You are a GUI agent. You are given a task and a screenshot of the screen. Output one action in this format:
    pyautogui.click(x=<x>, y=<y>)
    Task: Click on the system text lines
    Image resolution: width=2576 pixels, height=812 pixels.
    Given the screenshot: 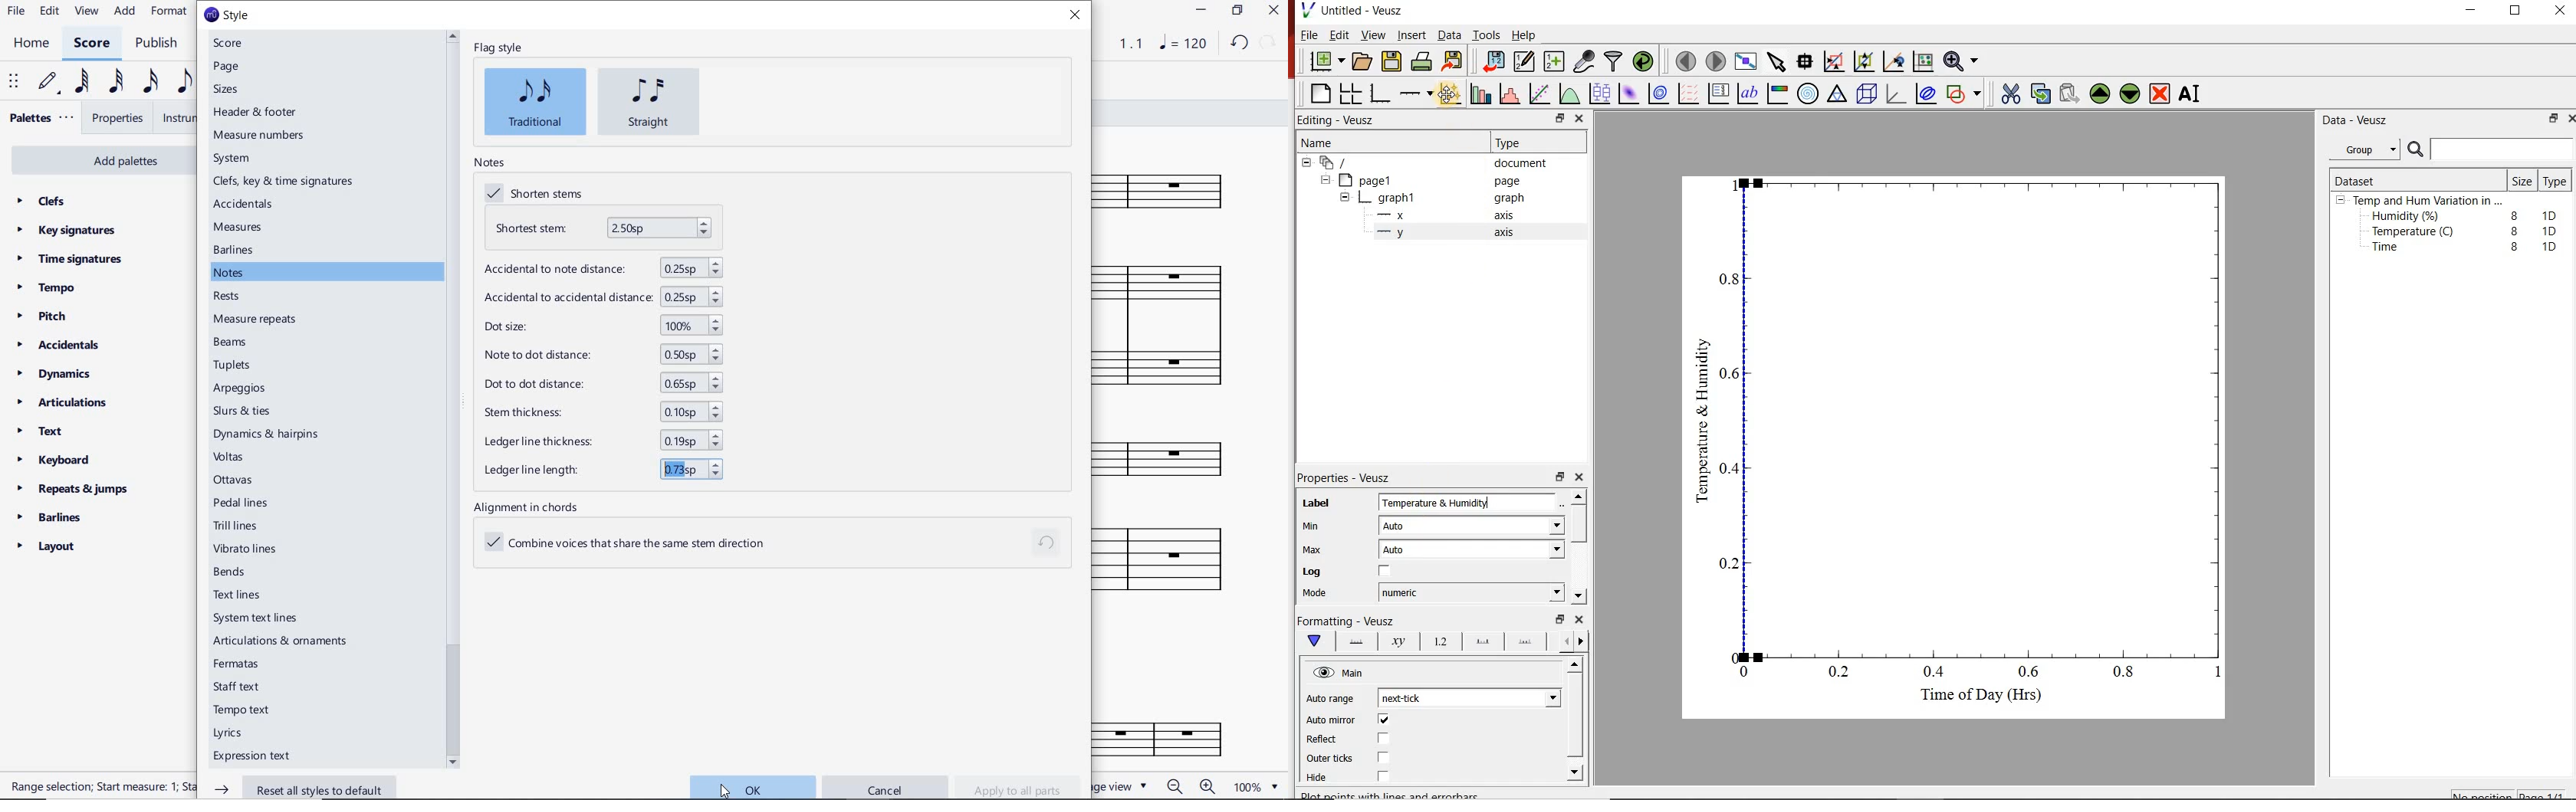 What is the action you would take?
    pyautogui.click(x=268, y=618)
    